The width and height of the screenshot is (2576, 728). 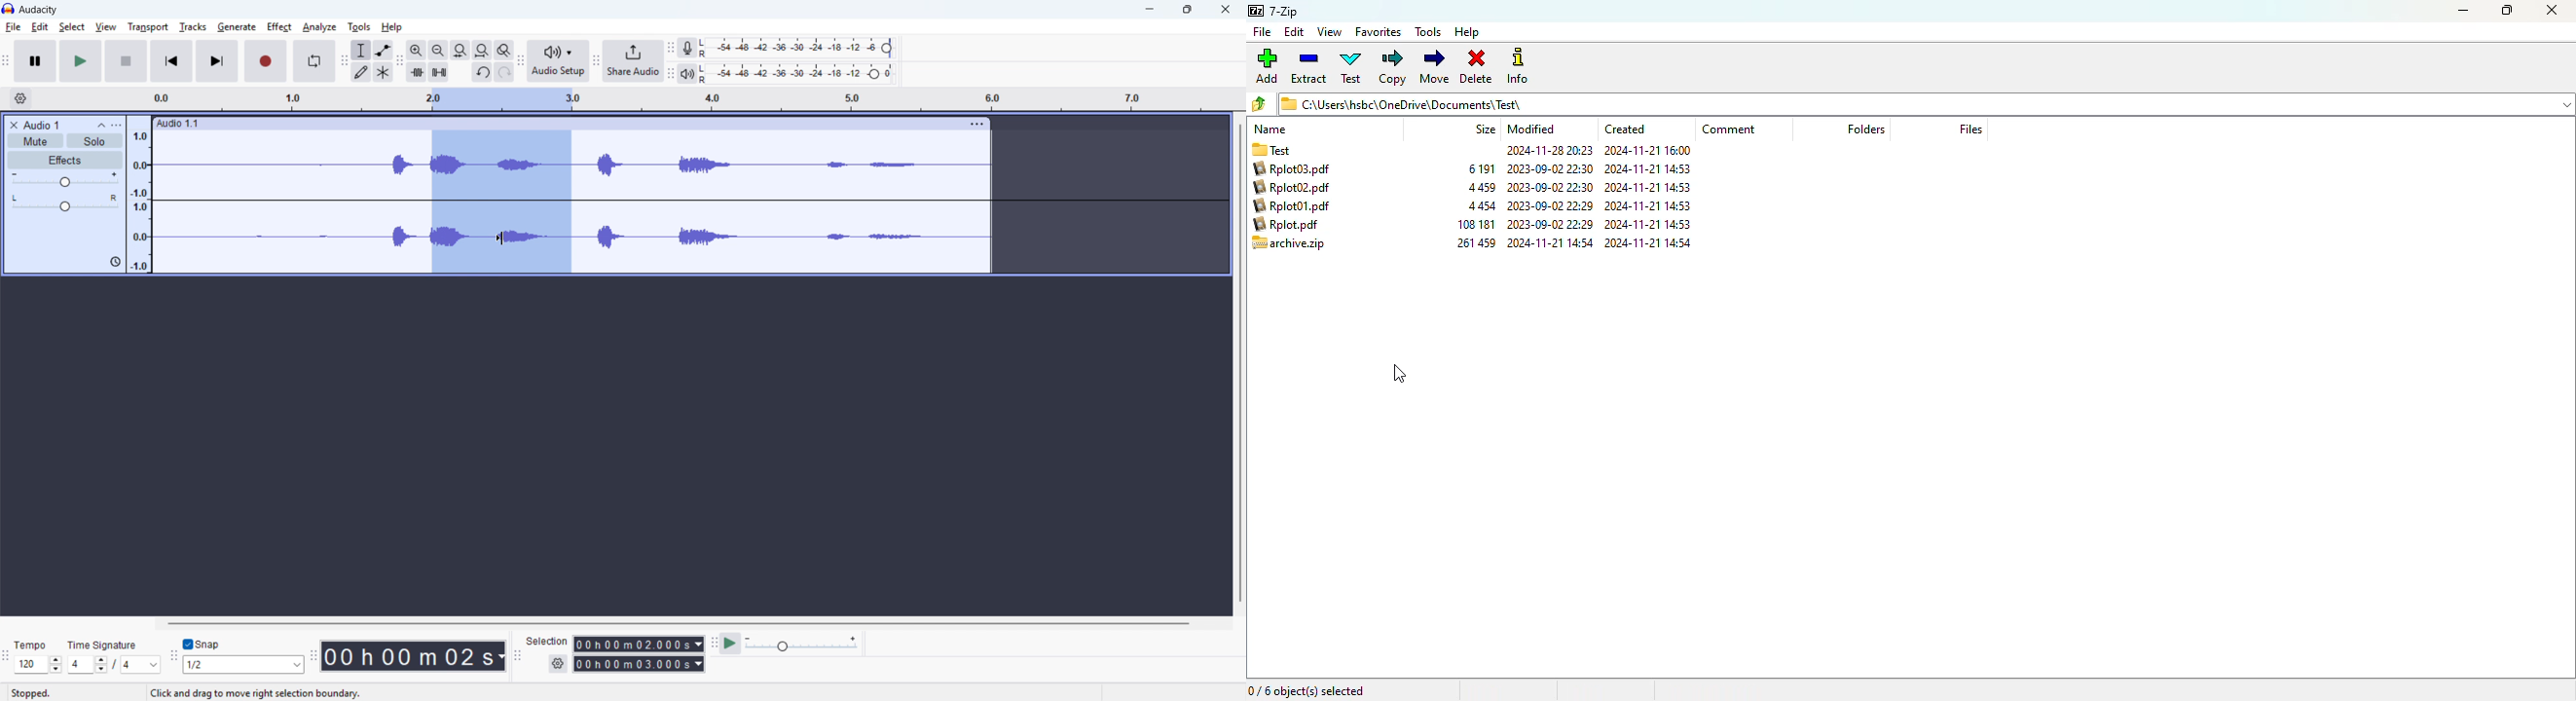 I want to click on Snap, so click(x=204, y=644).